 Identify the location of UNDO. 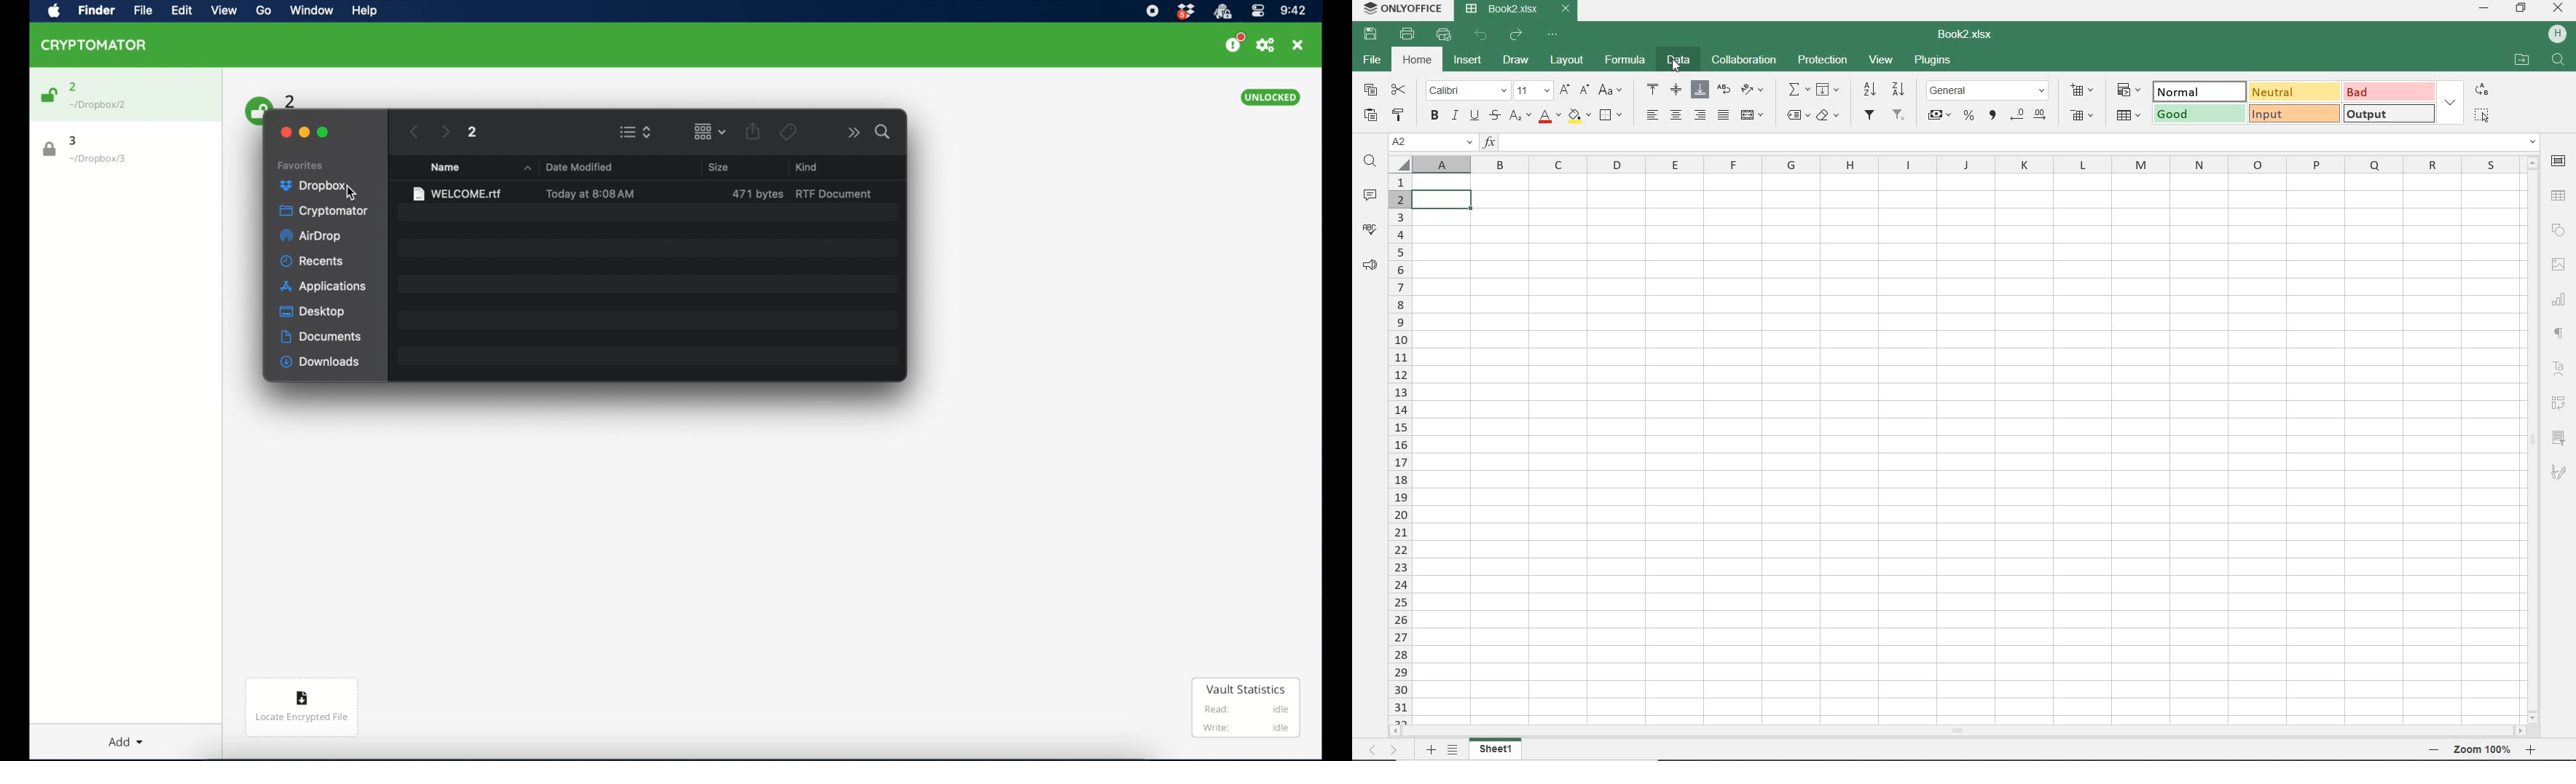
(1480, 35).